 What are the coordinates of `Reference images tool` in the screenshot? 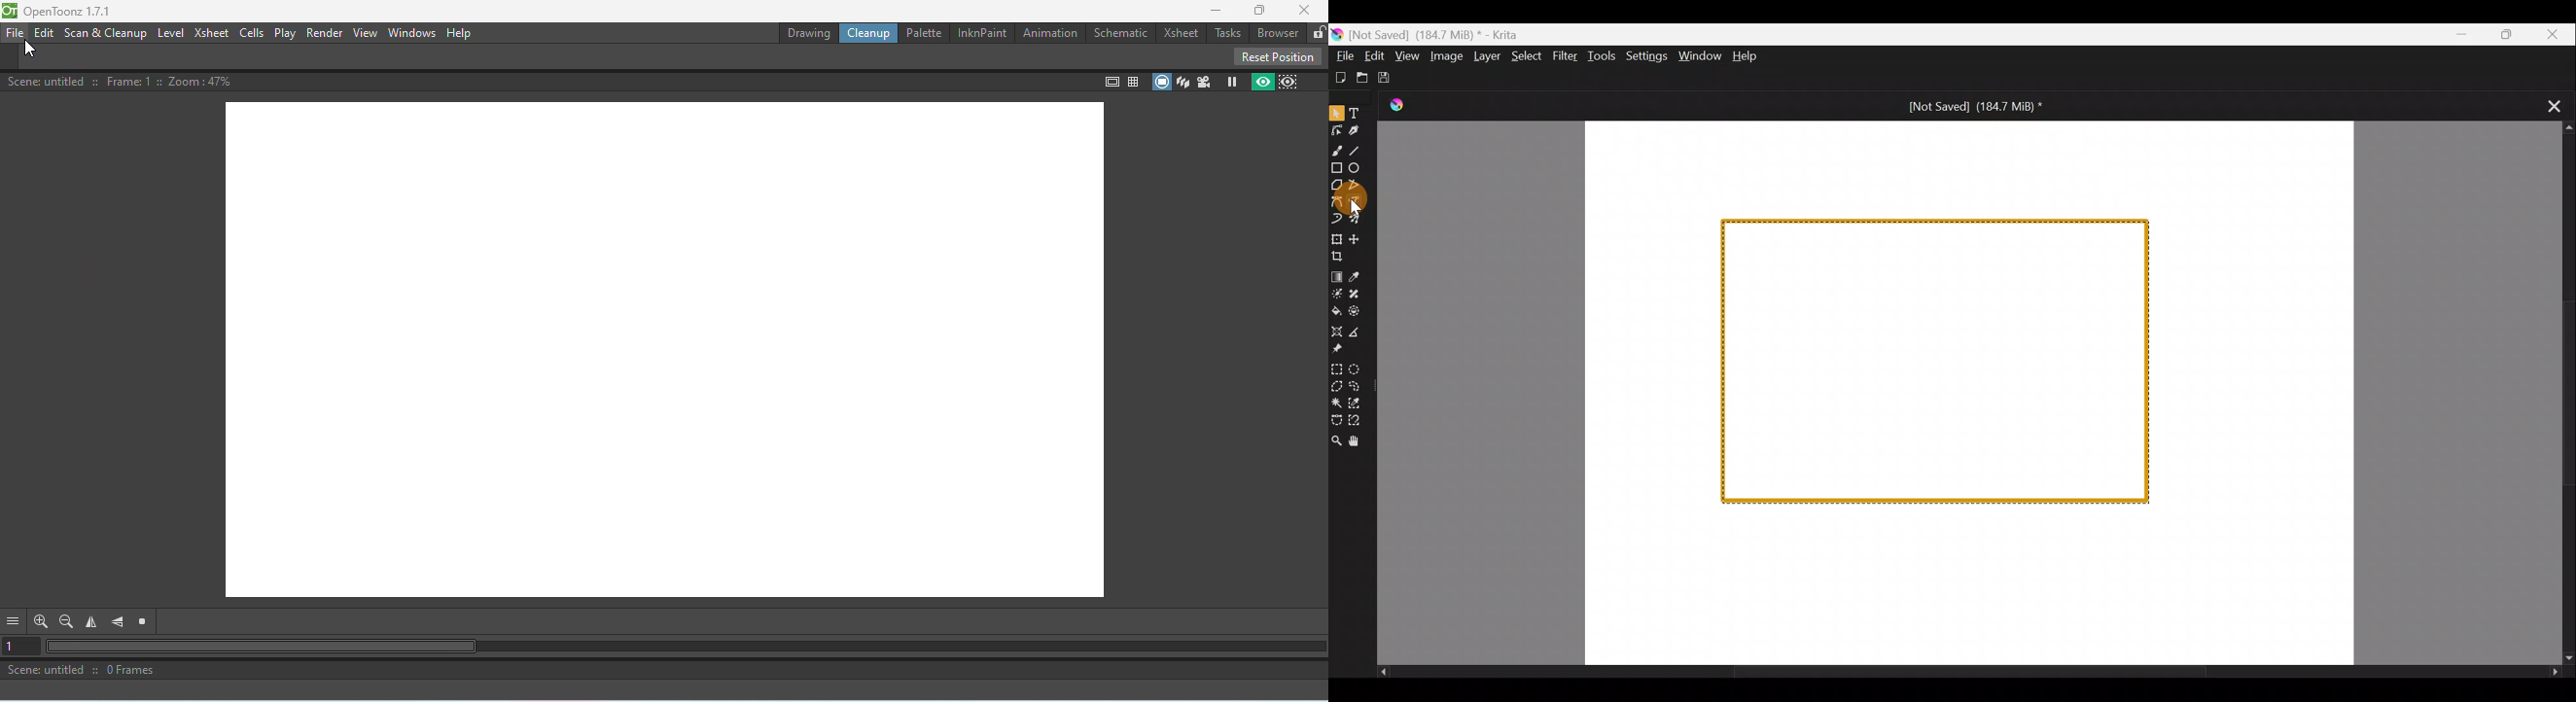 It's located at (1343, 350).